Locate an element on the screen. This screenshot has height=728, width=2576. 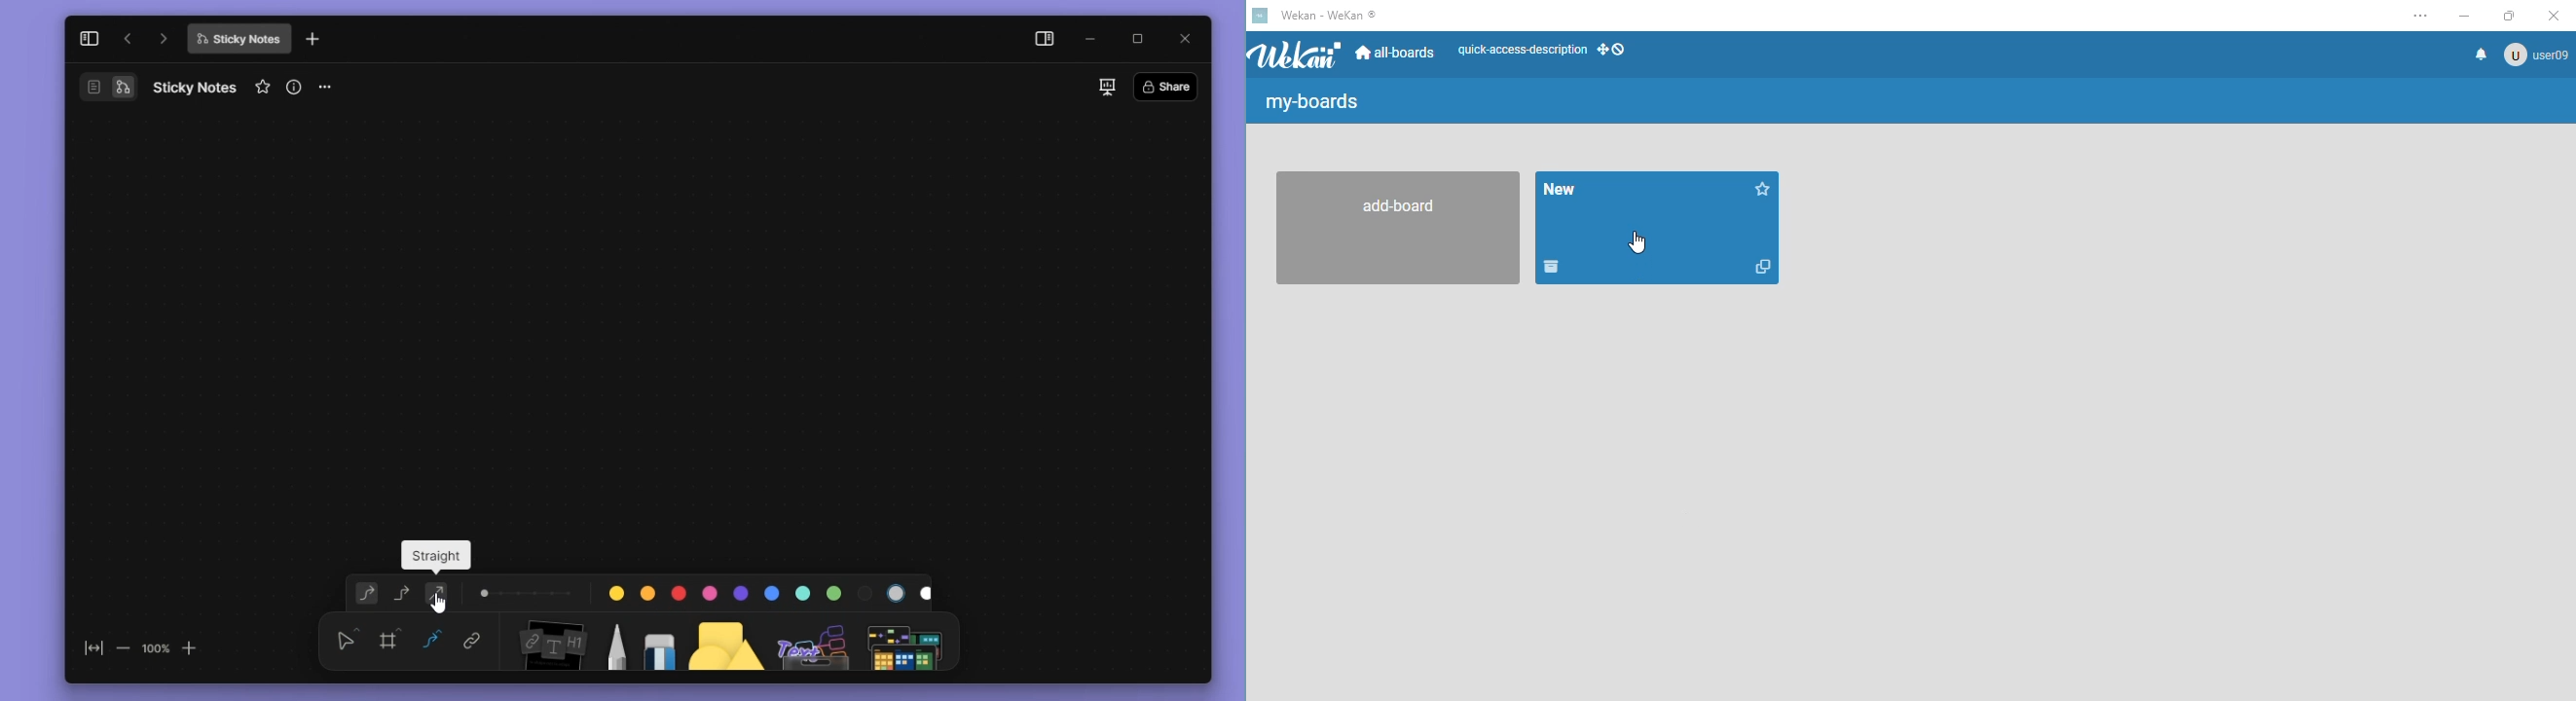
logo is located at coordinates (1260, 16).